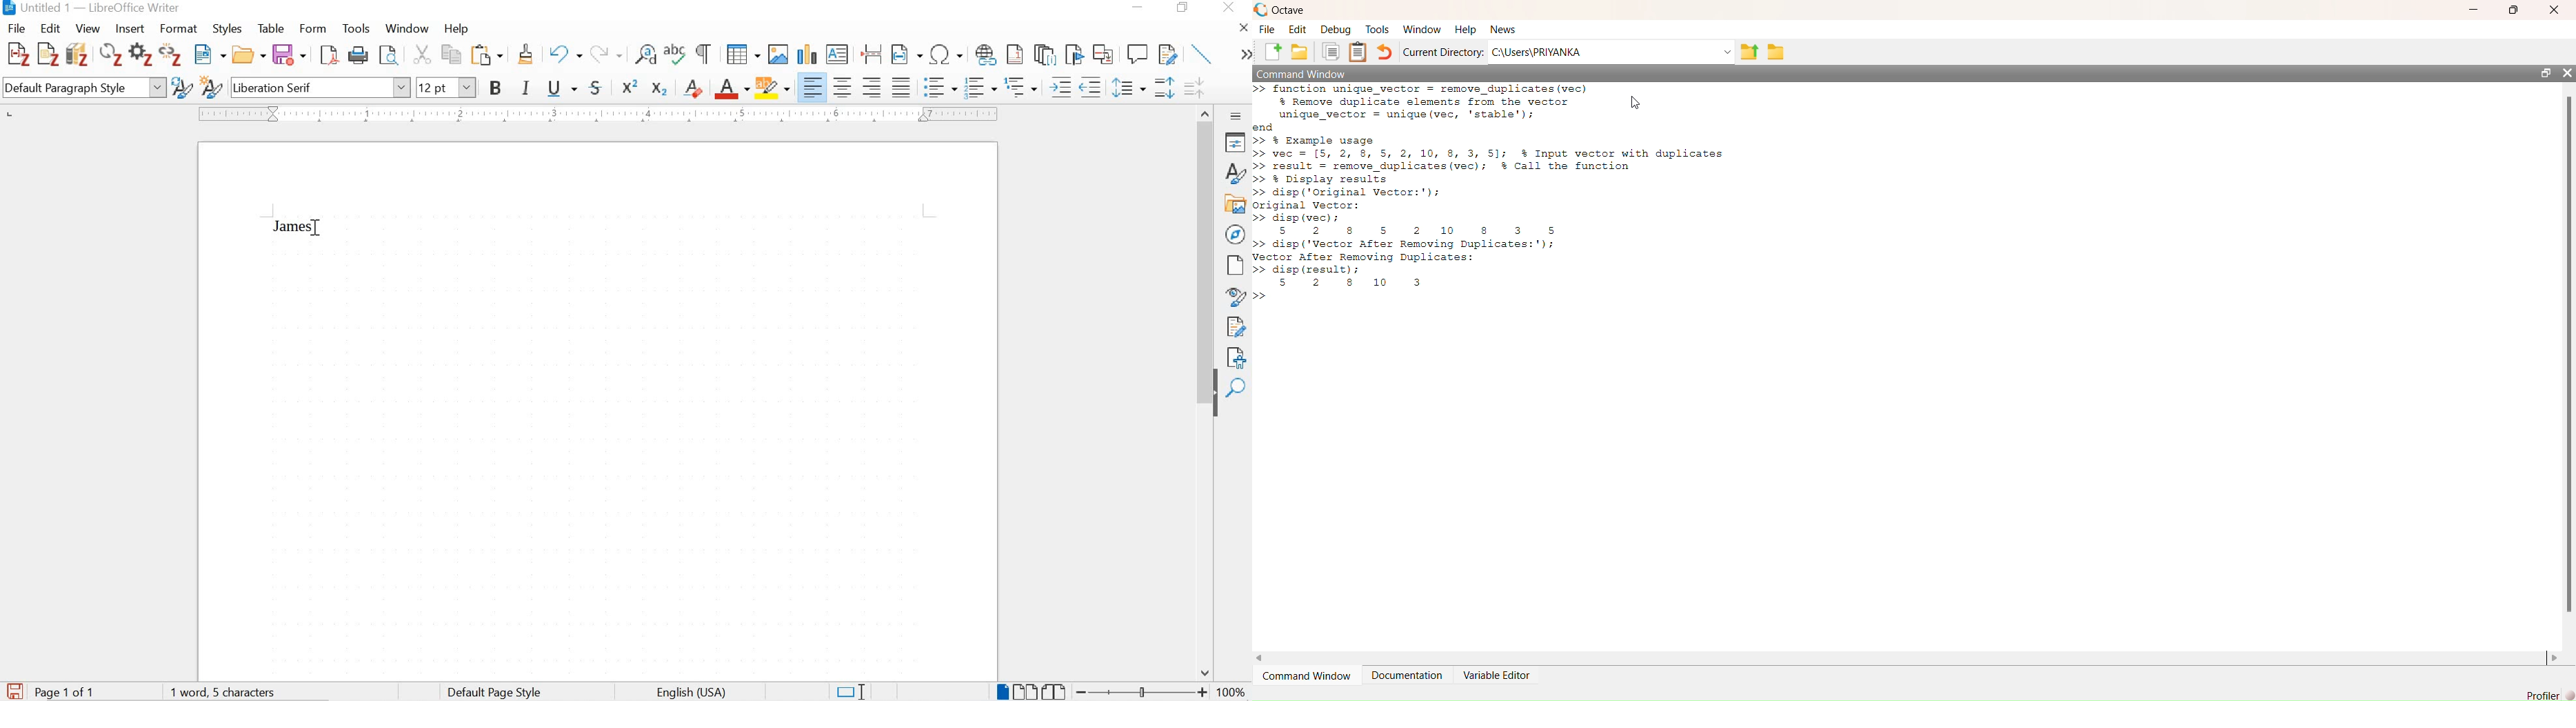  Describe the element at coordinates (1001, 691) in the screenshot. I see `single page view` at that location.